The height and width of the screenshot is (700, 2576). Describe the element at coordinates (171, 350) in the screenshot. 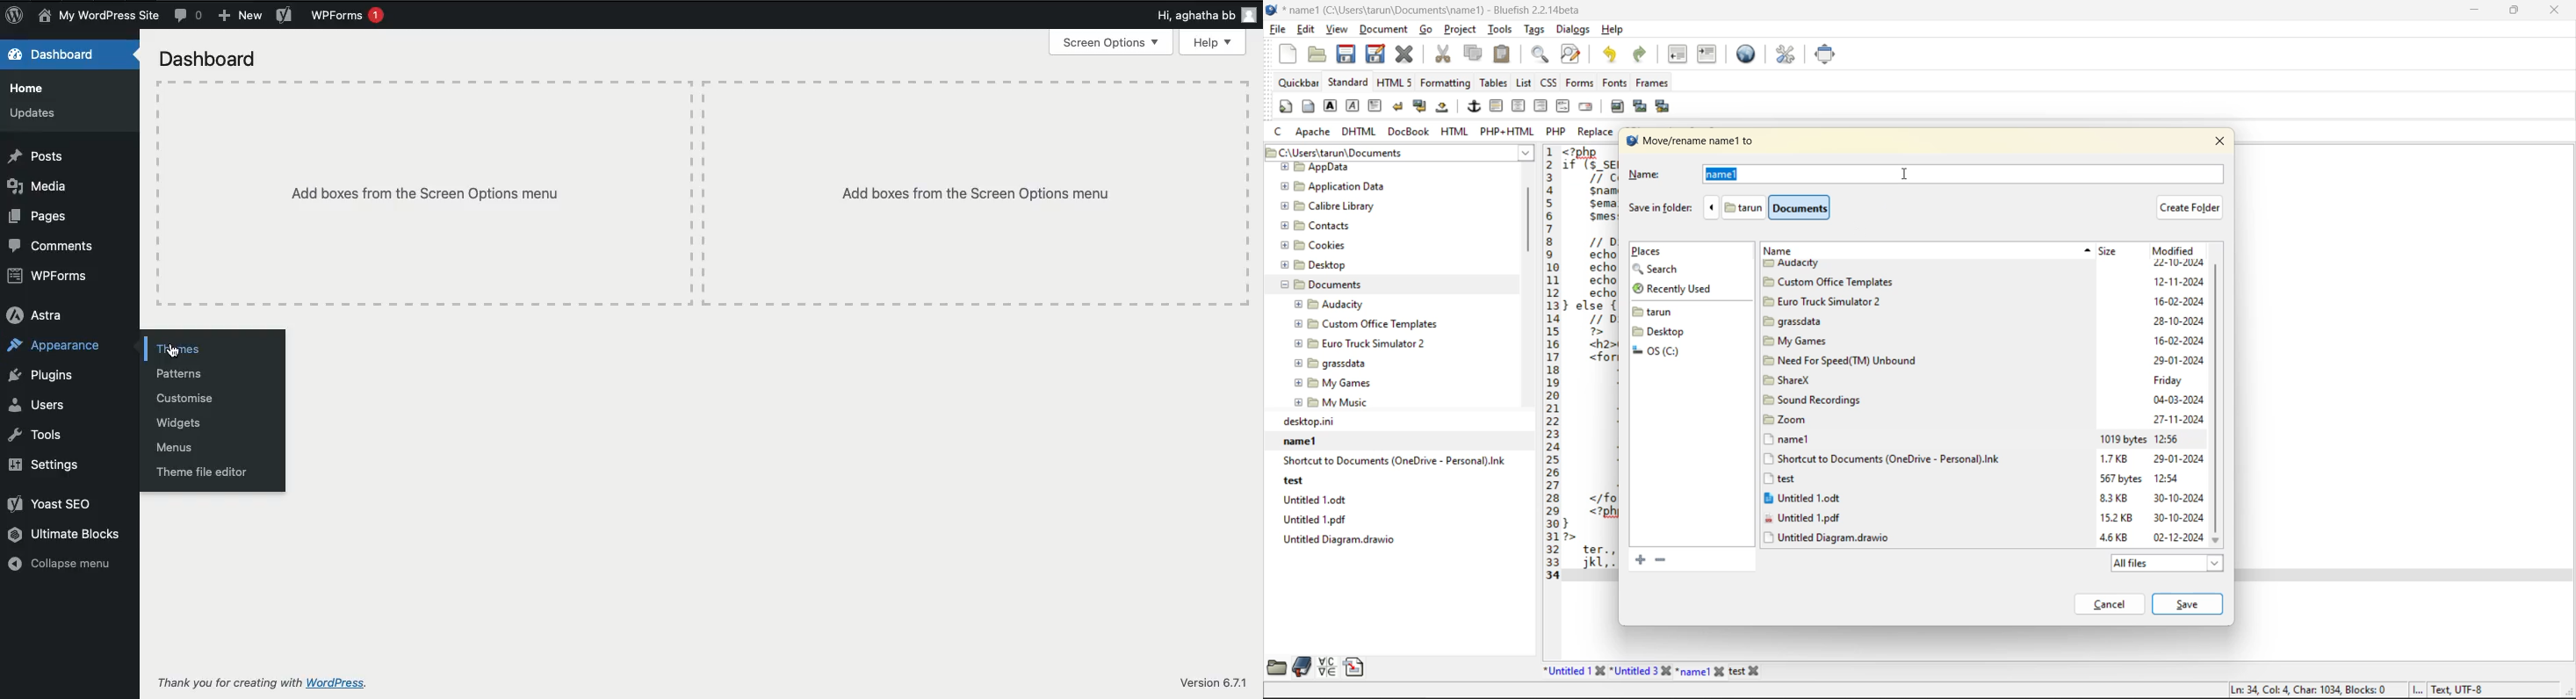

I see `cursor` at that location.